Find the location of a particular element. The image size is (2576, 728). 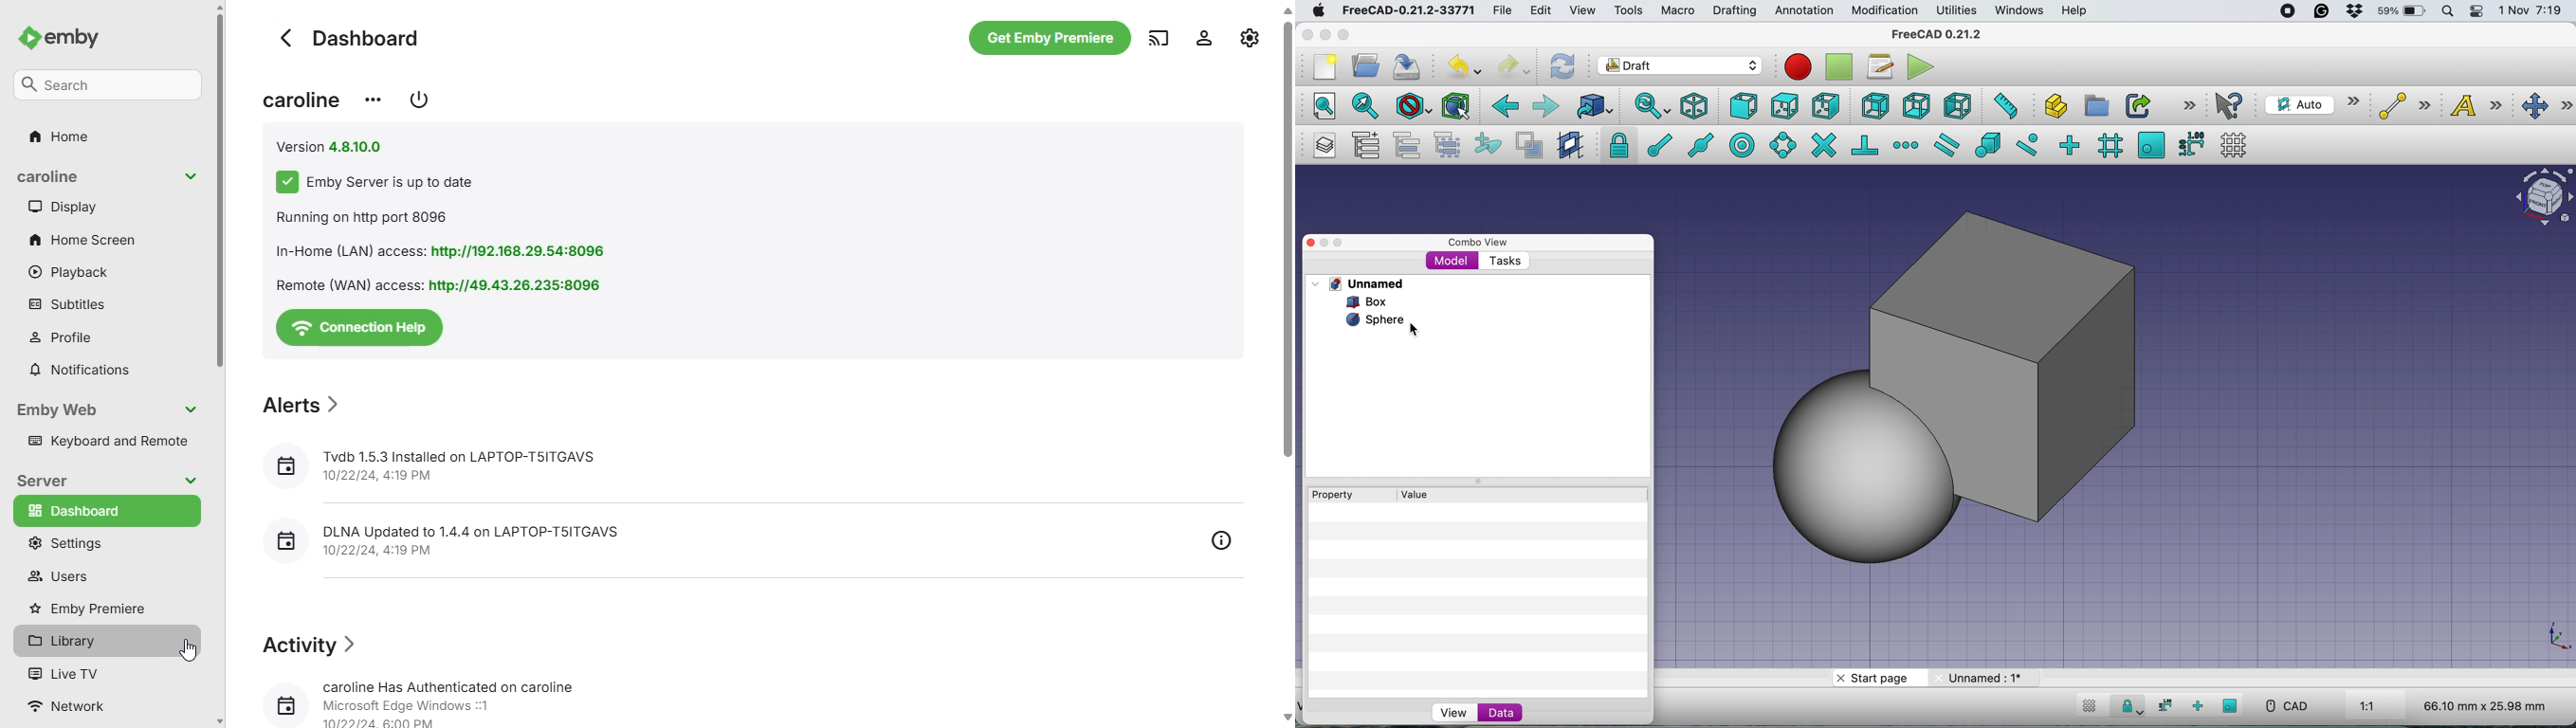

{5 DLNAUpdatedto 1.4.4 on LAPTOP-TSITCAVS
10/22/24, 4:19 PM is located at coordinates (467, 538).